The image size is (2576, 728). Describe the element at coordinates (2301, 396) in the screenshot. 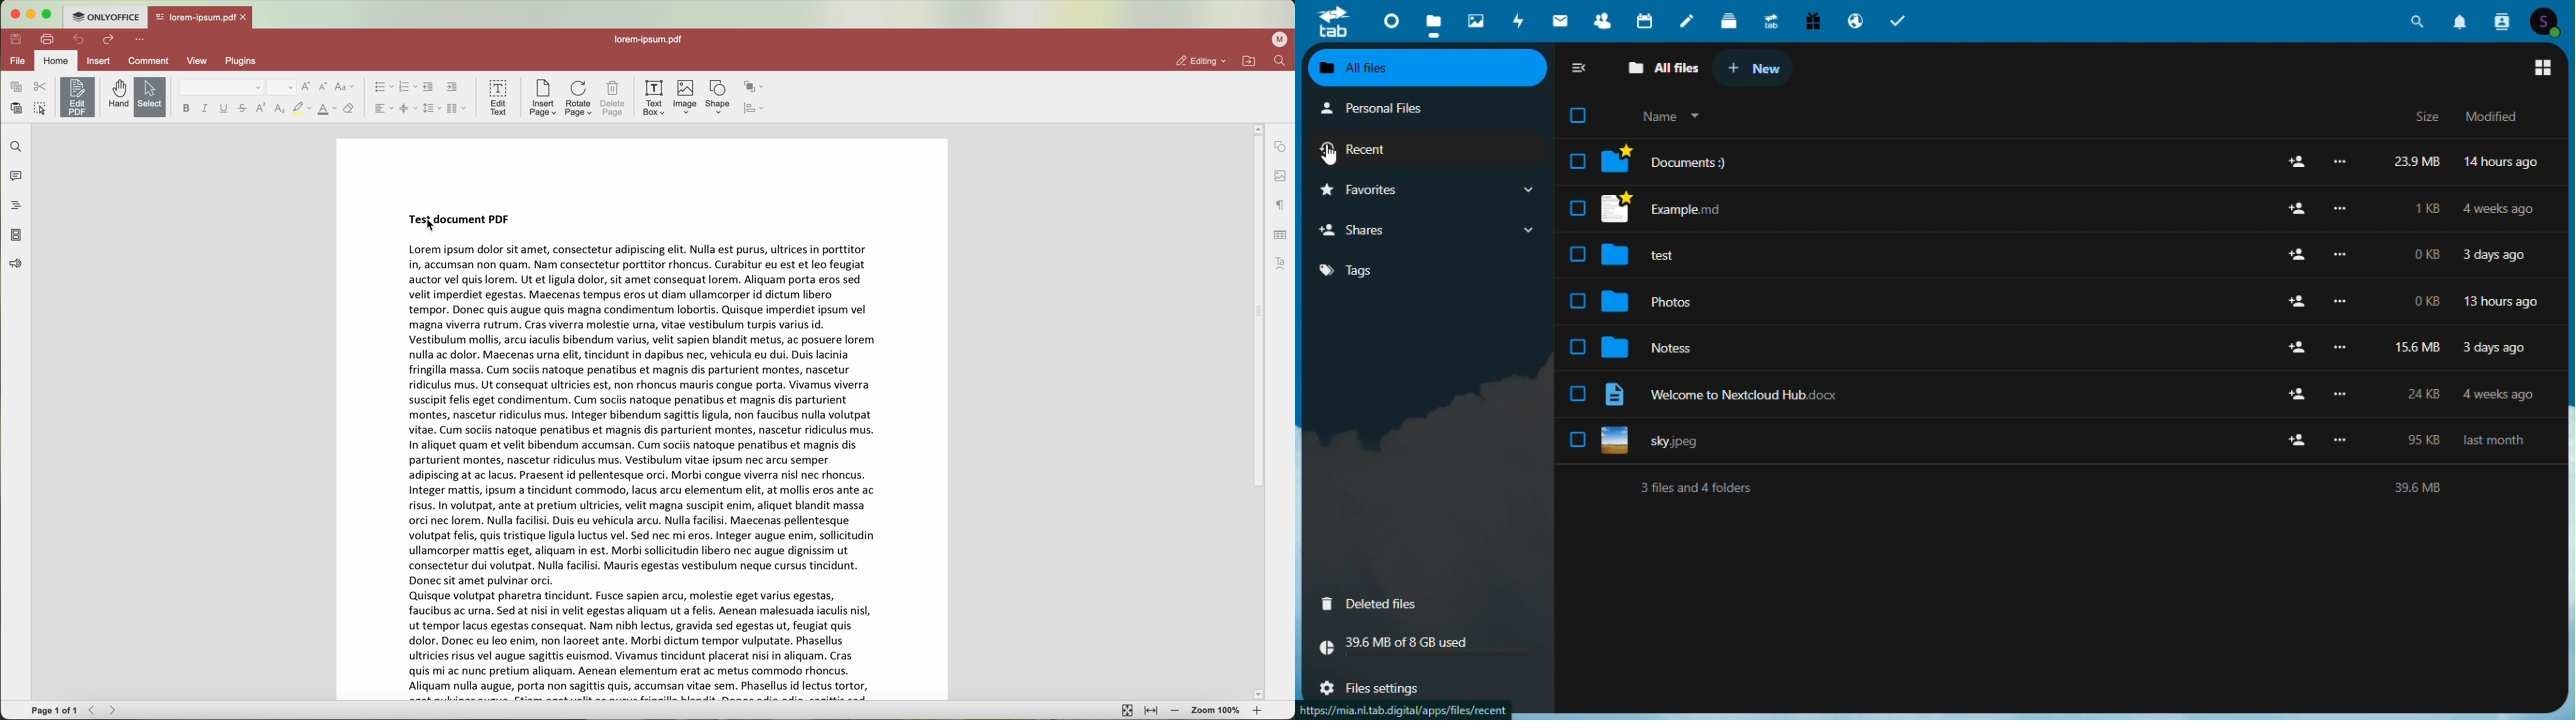

I see `add user` at that location.